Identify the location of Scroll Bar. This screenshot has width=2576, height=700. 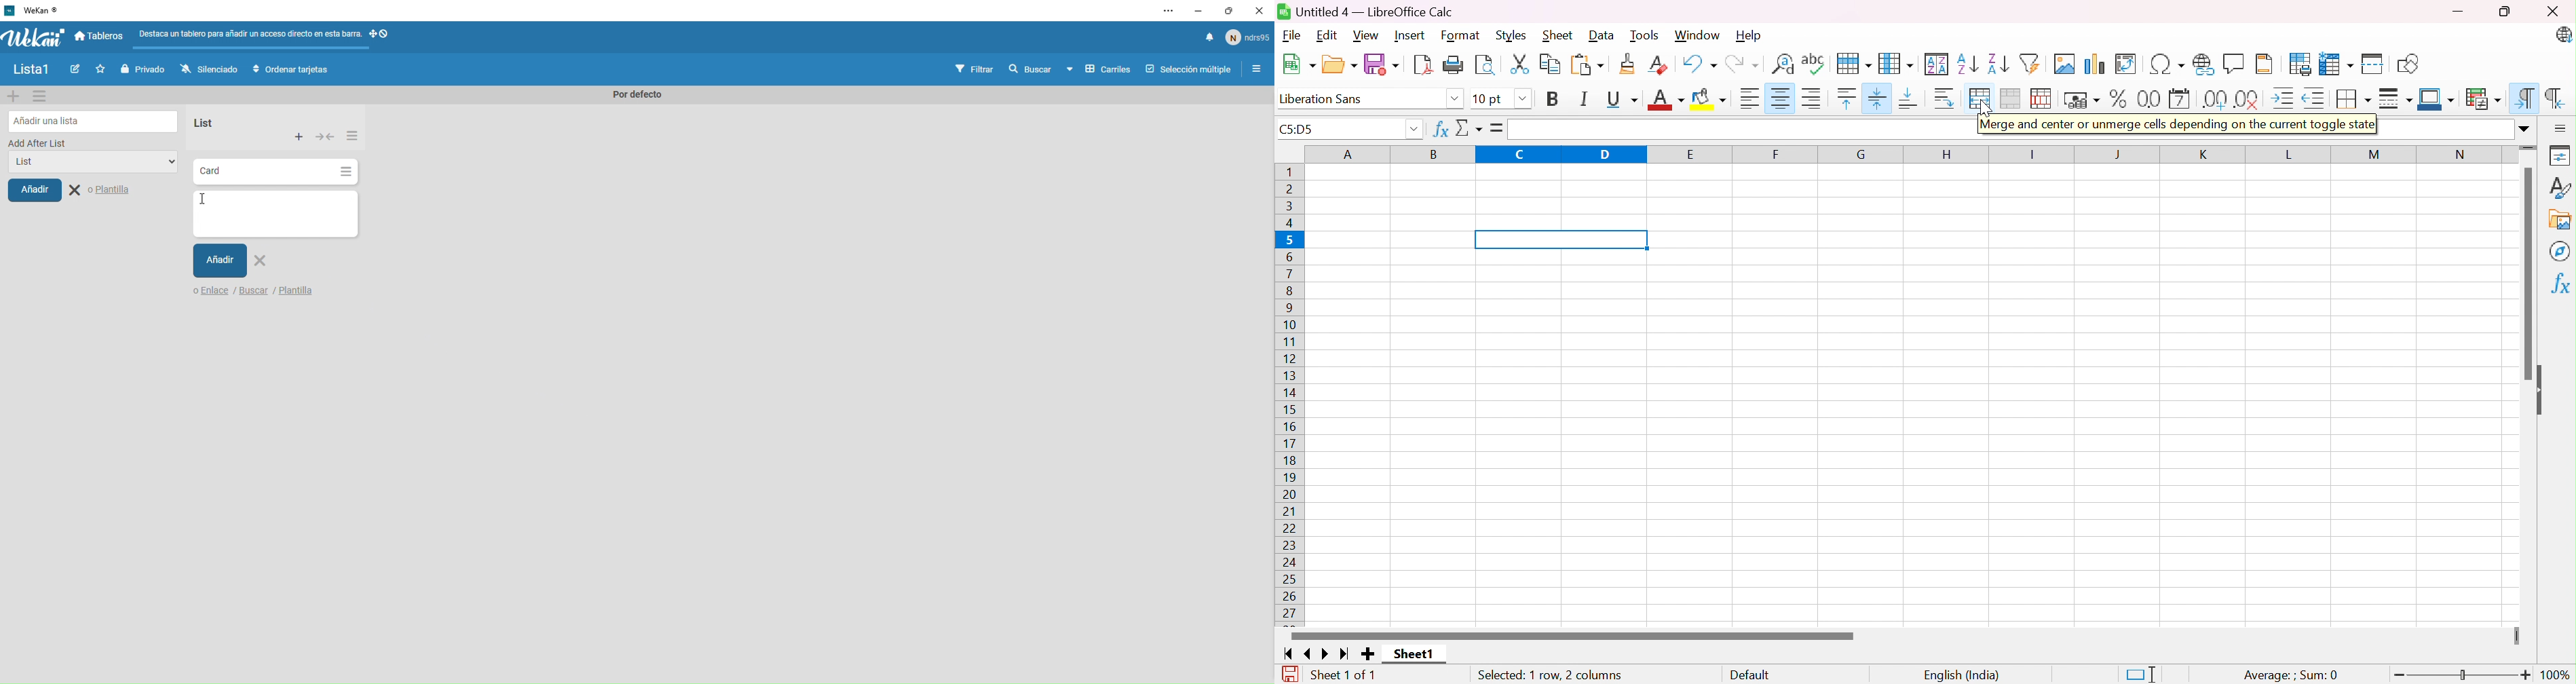
(1572, 635).